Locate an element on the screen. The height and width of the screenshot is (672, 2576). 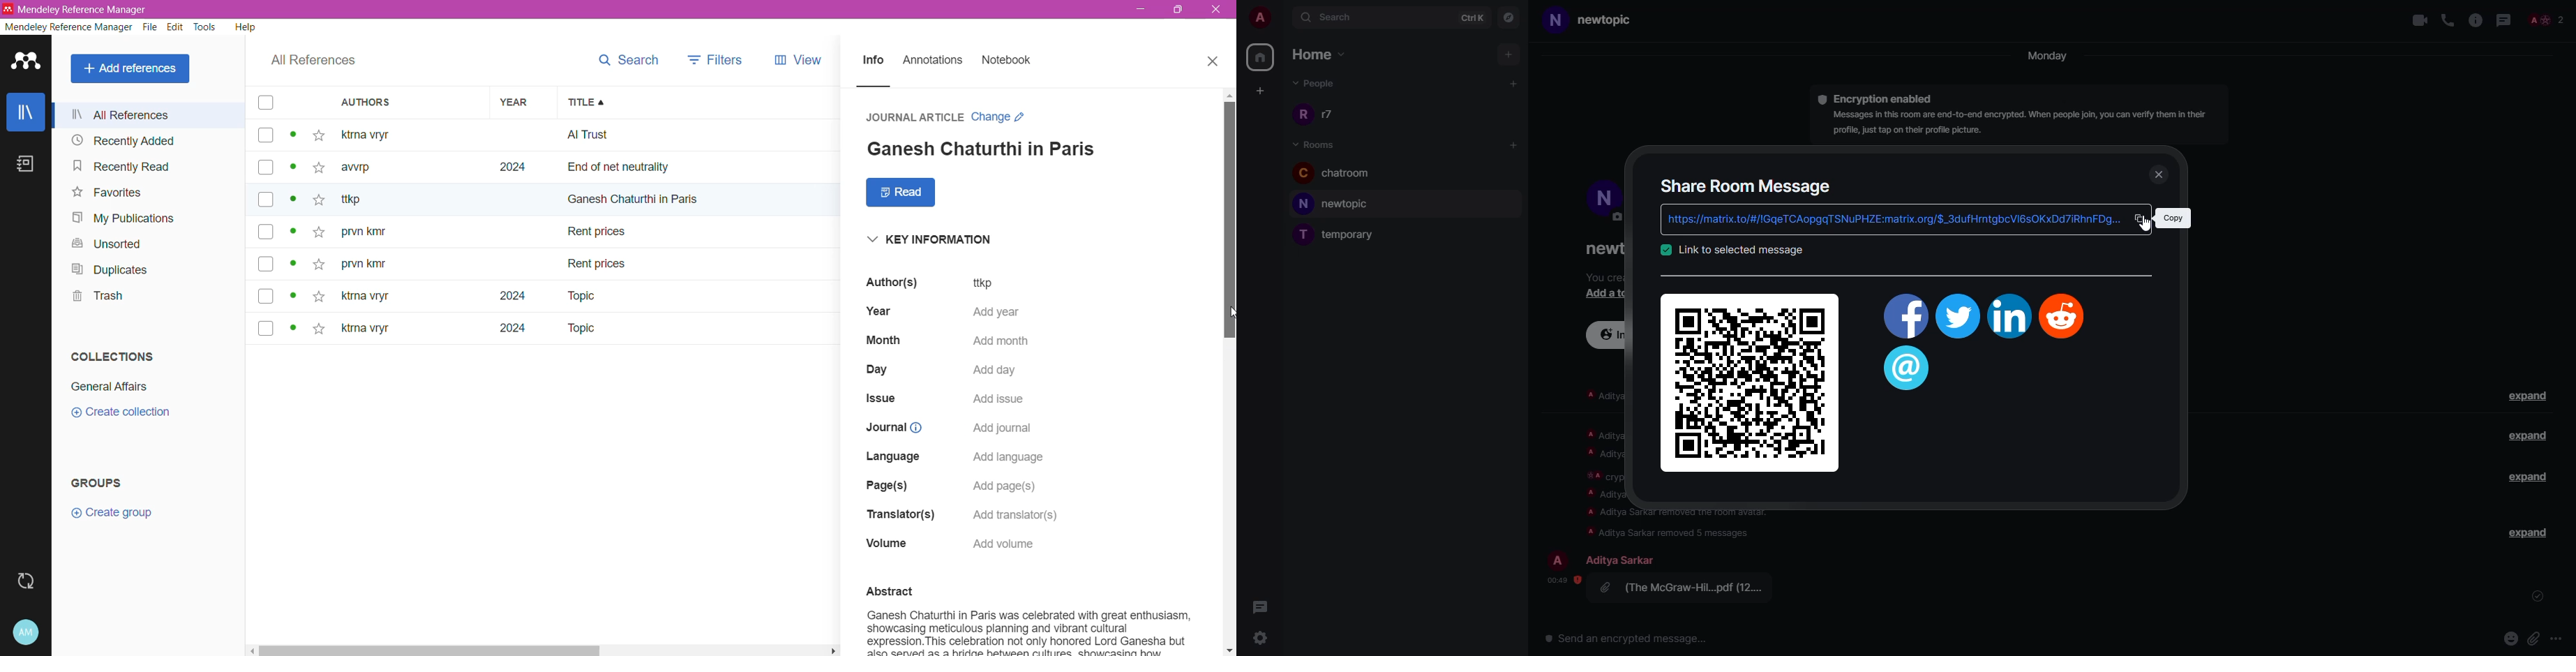
Year of the references is located at coordinates (524, 231).